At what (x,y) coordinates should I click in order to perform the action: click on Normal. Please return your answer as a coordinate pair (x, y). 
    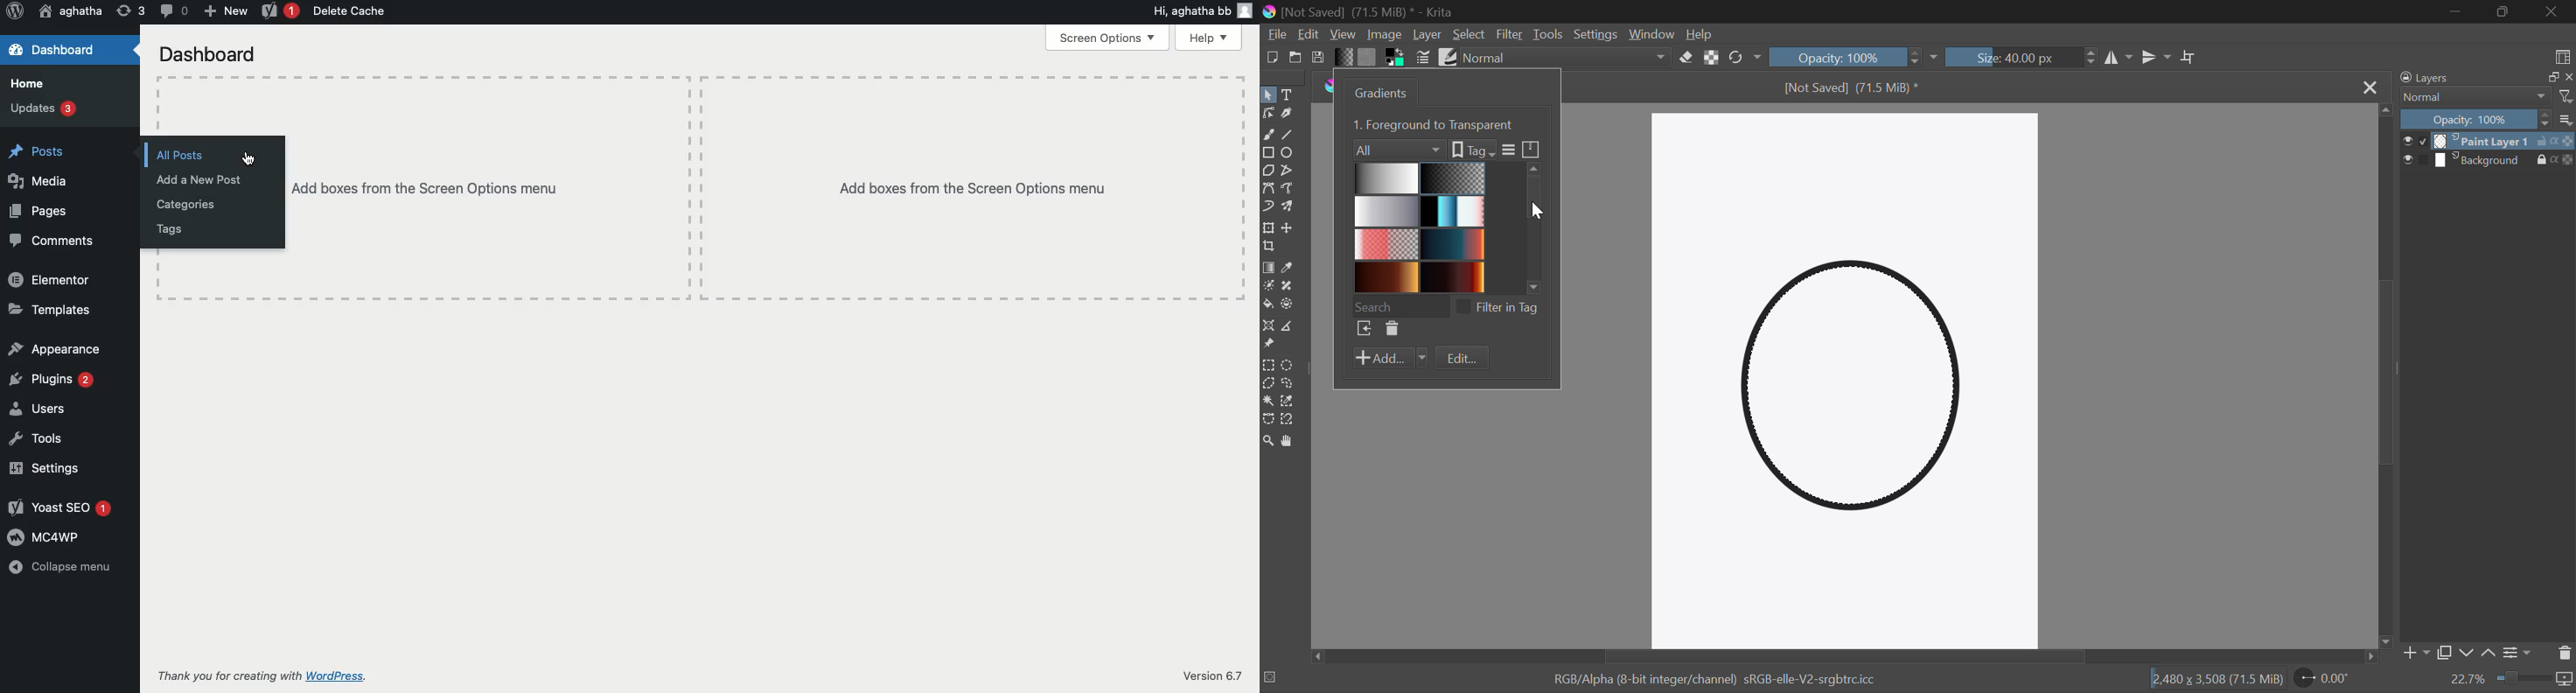
    Looking at the image, I should click on (2475, 97).